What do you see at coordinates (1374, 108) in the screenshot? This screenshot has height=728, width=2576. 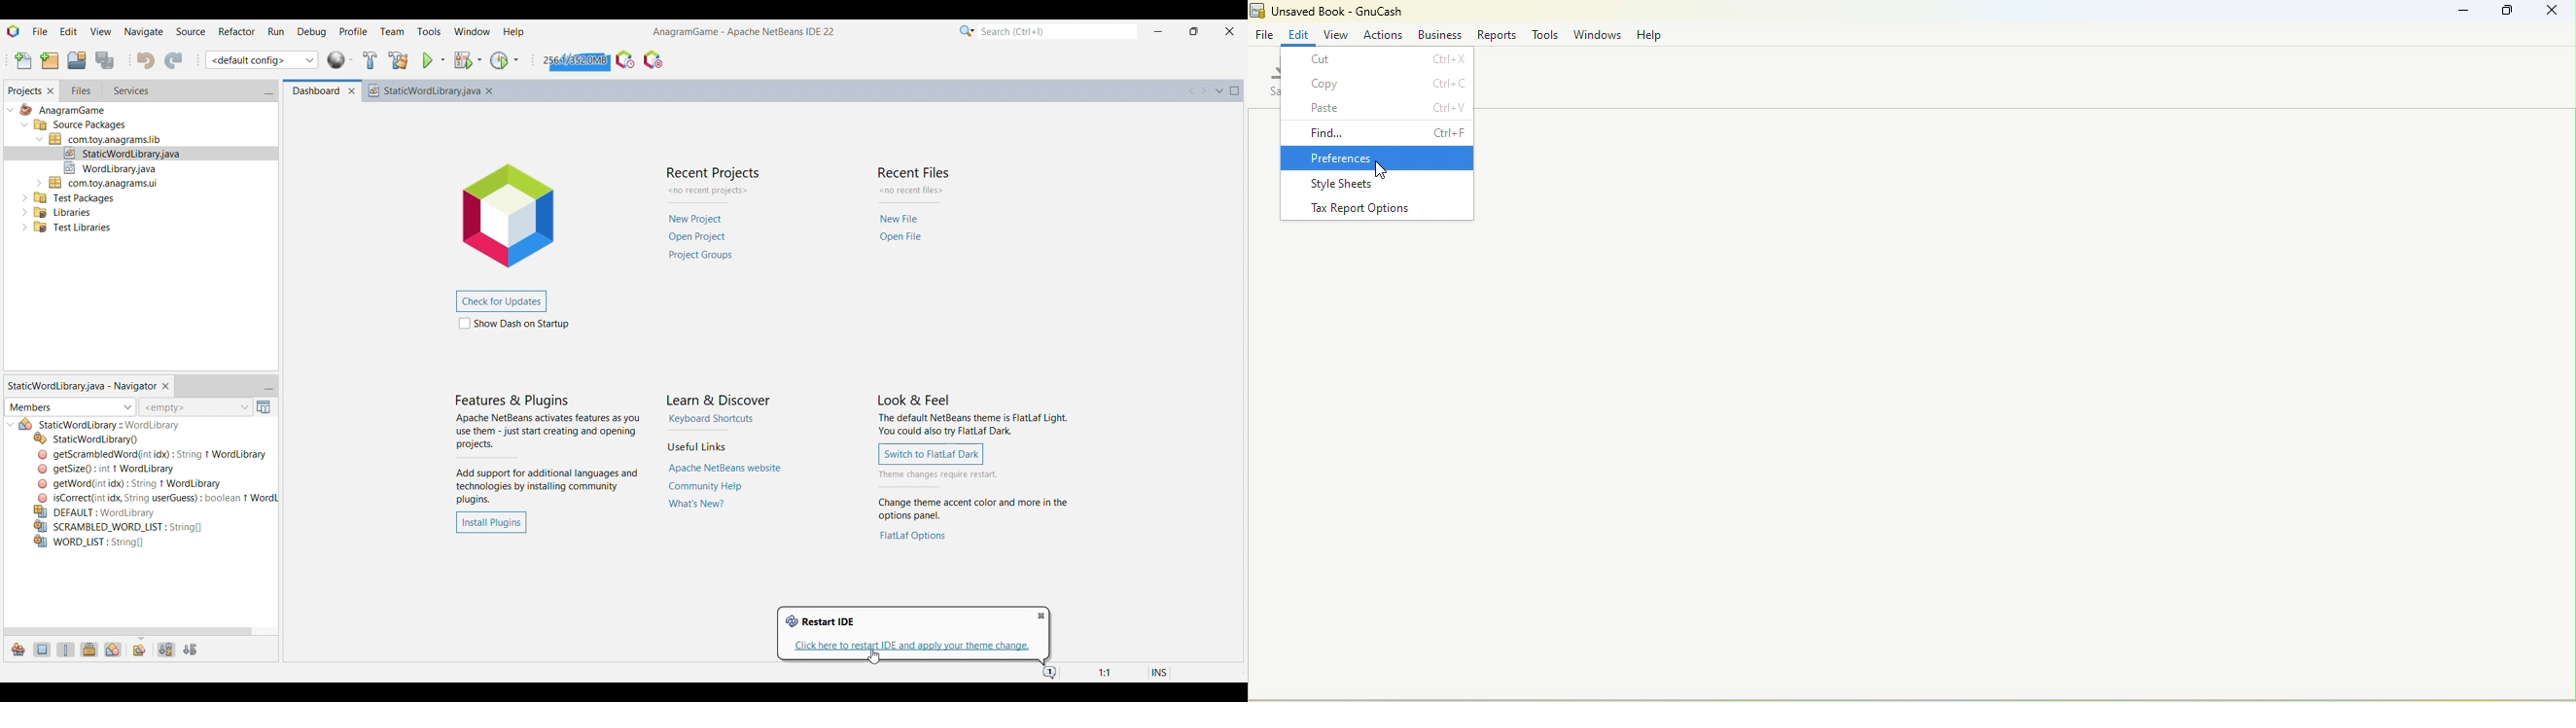 I see `Paste` at bounding box center [1374, 108].